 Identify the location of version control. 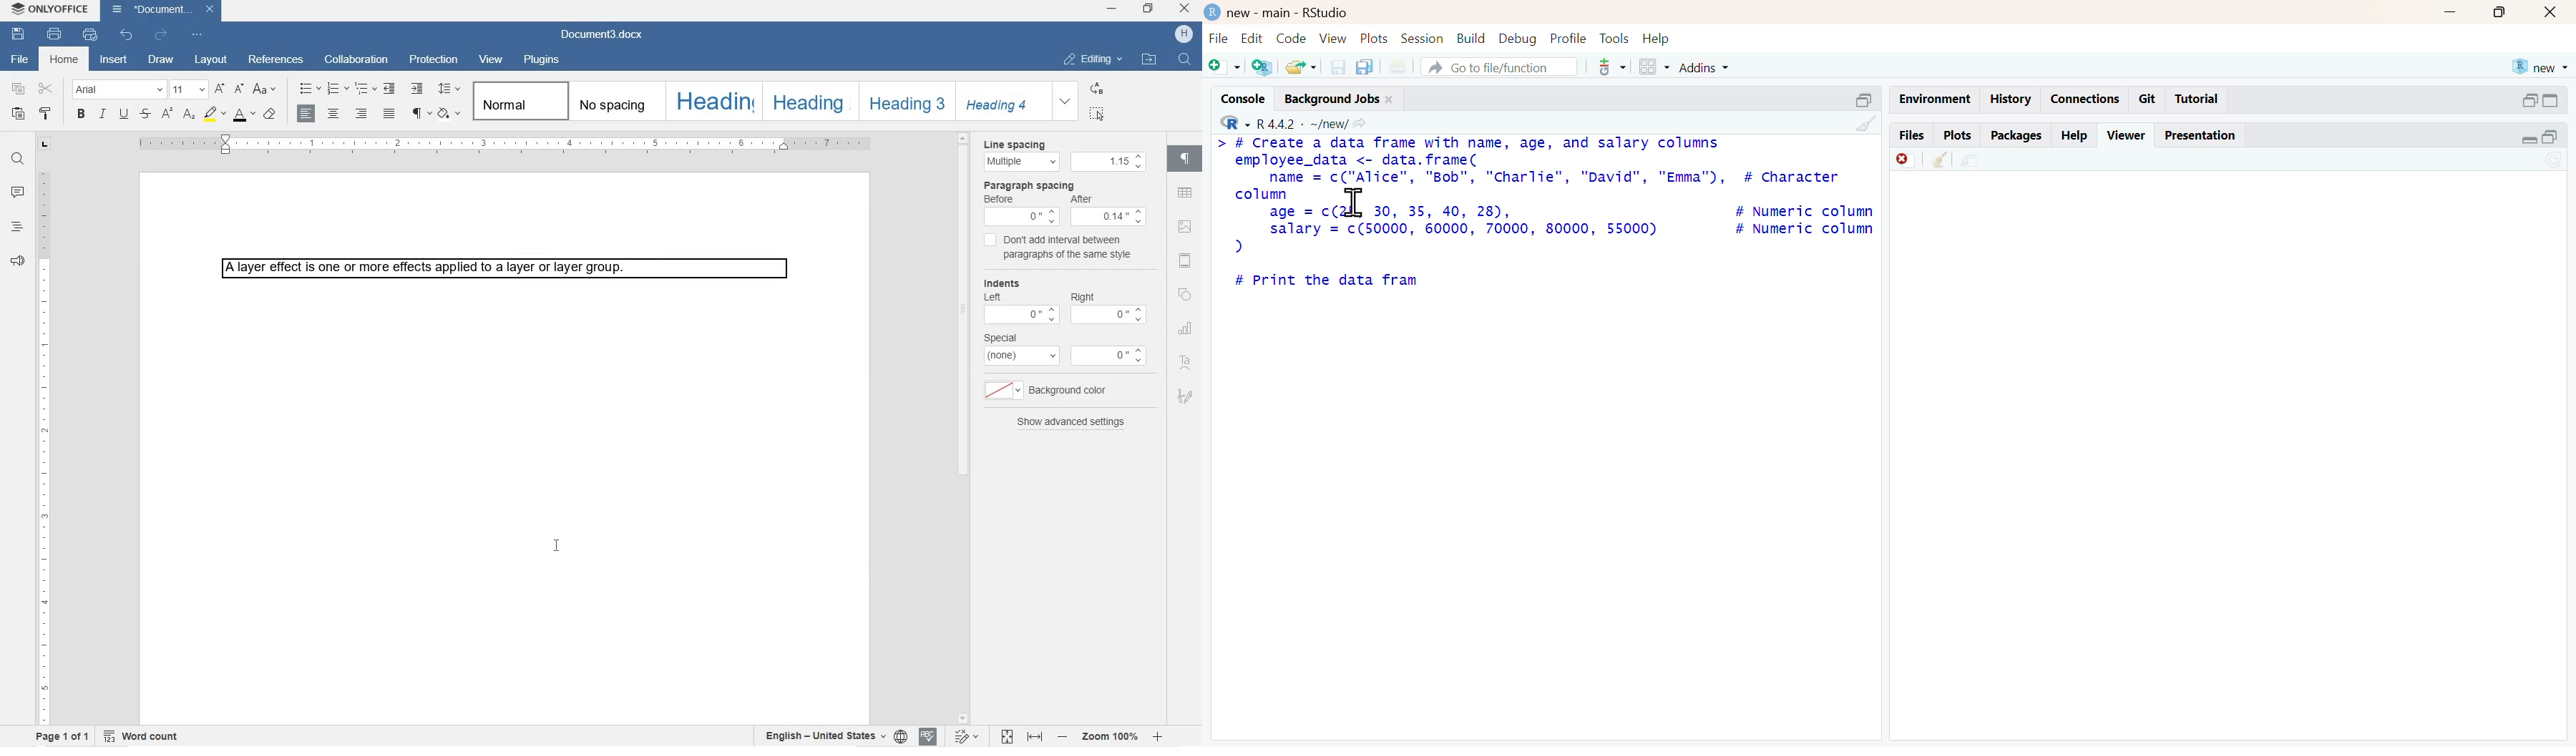
(1604, 67).